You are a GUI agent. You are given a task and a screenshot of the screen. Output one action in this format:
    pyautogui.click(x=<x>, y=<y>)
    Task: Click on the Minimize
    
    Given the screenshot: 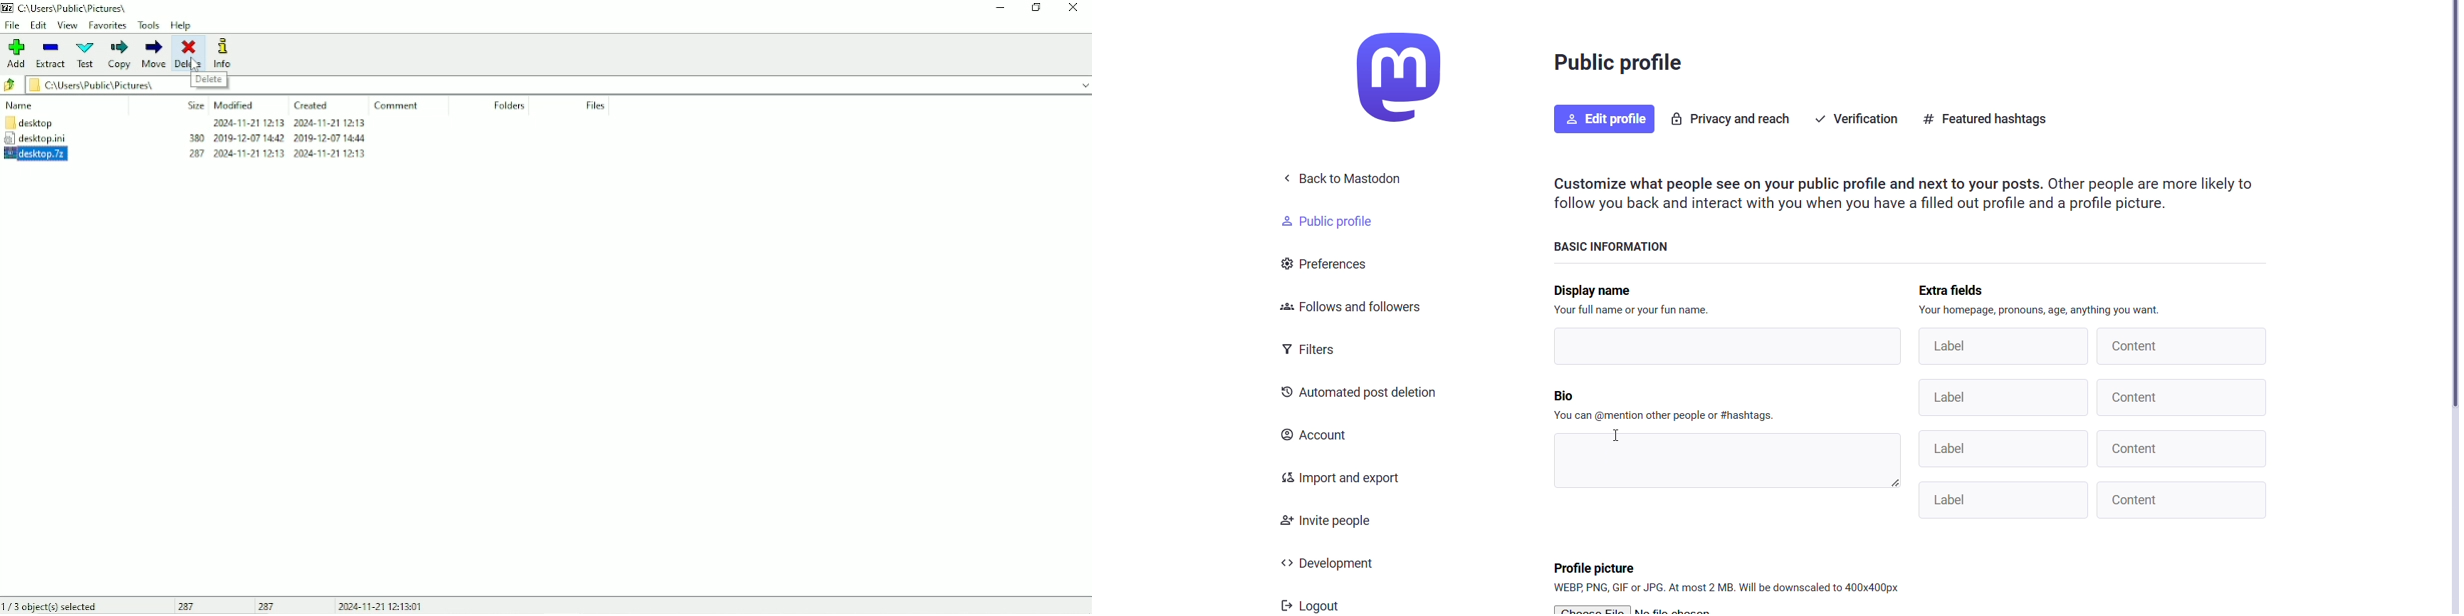 What is the action you would take?
    pyautogui.click(x=998, y=9)
    